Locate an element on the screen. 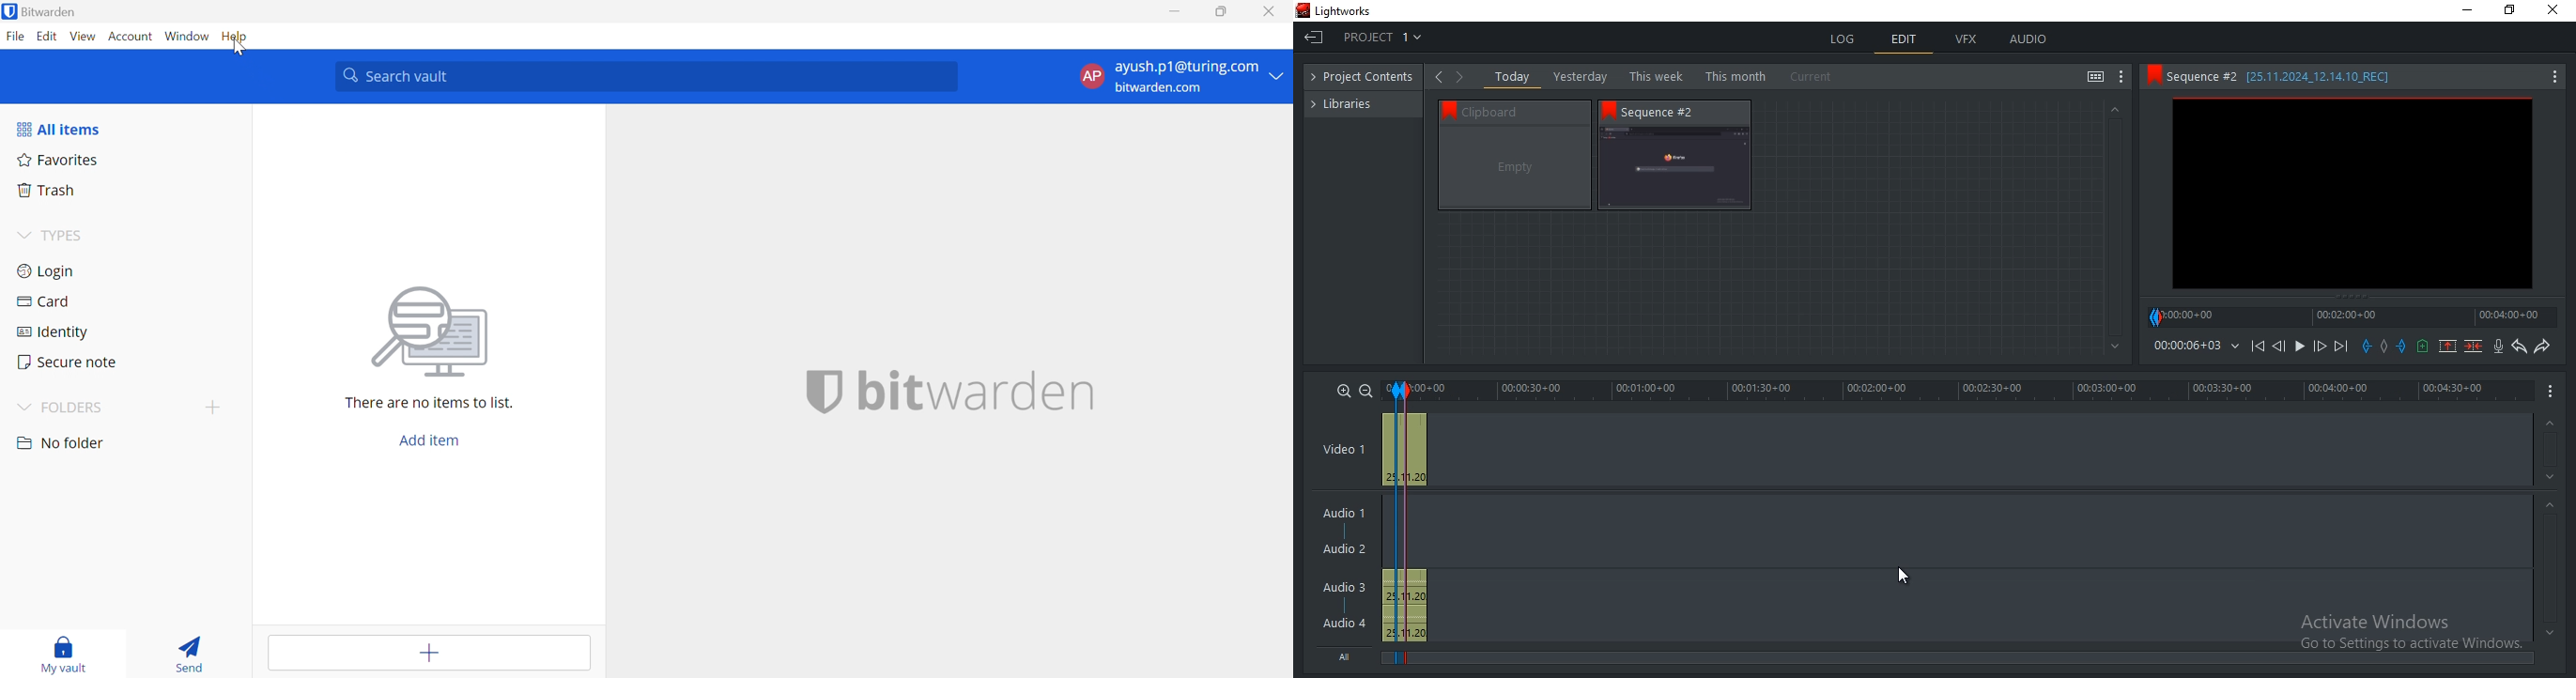  timeline is located at coordinates (1960, 391).